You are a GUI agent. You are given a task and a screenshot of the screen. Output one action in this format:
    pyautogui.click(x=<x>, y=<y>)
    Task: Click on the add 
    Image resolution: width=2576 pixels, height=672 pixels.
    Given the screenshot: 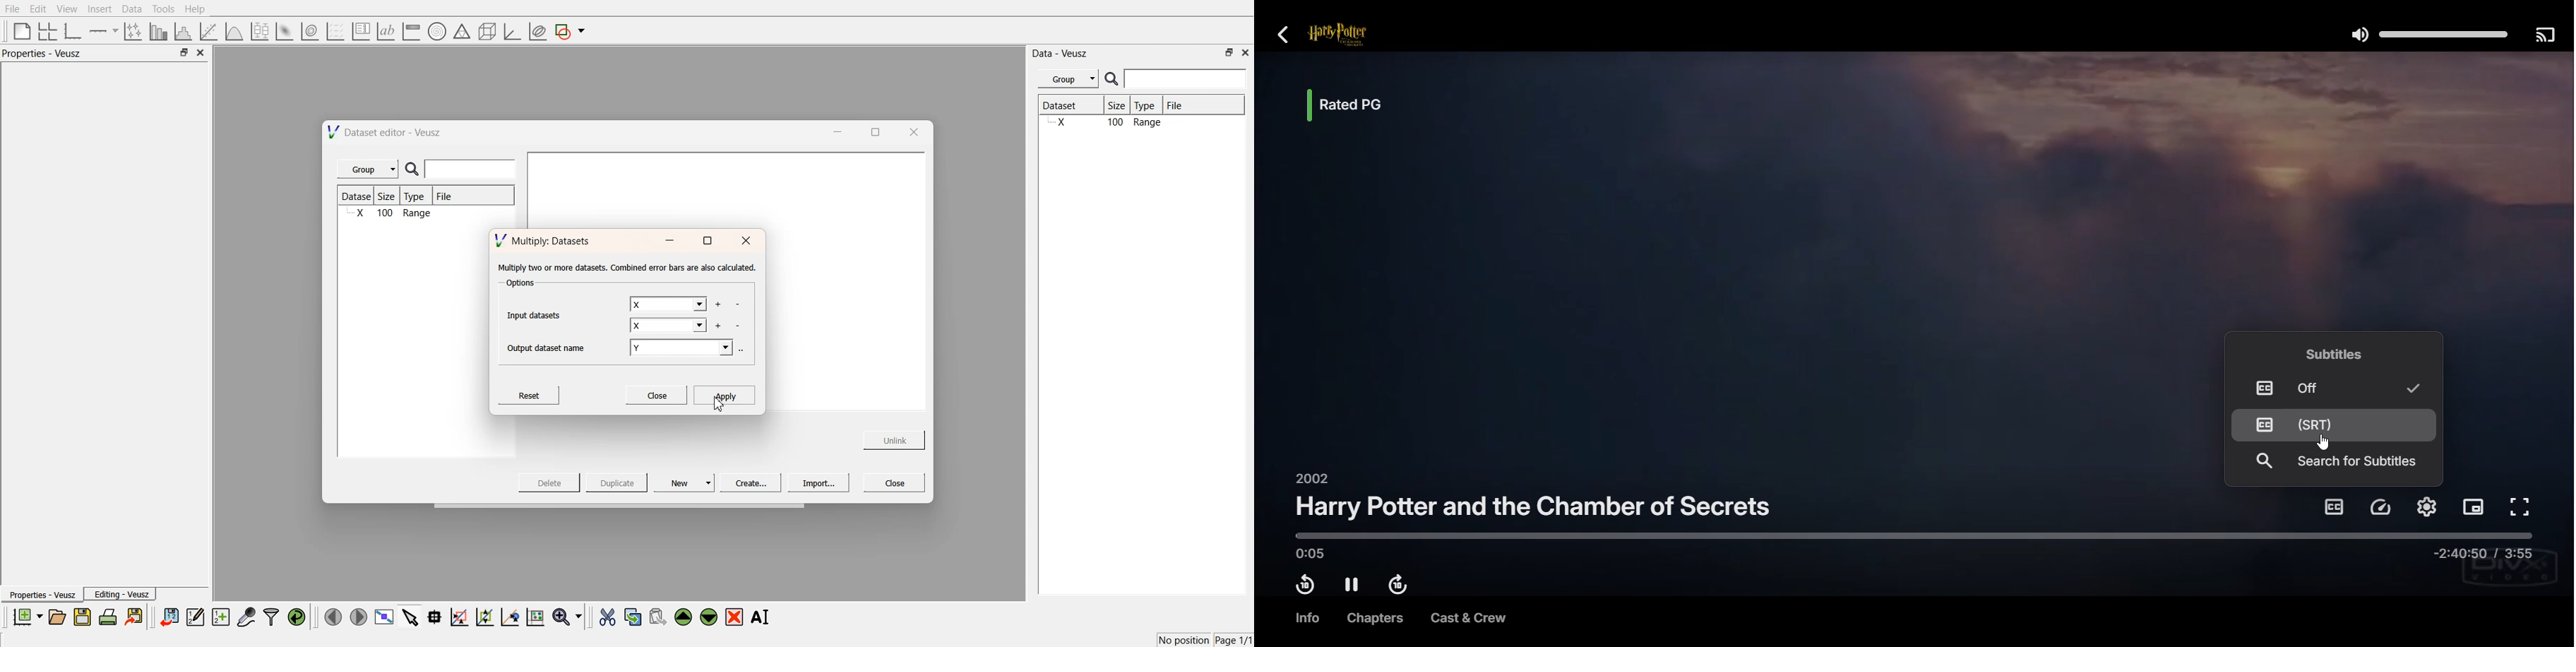 What is the action you would take?
    pyautogui.click(x=717, y=325)
    